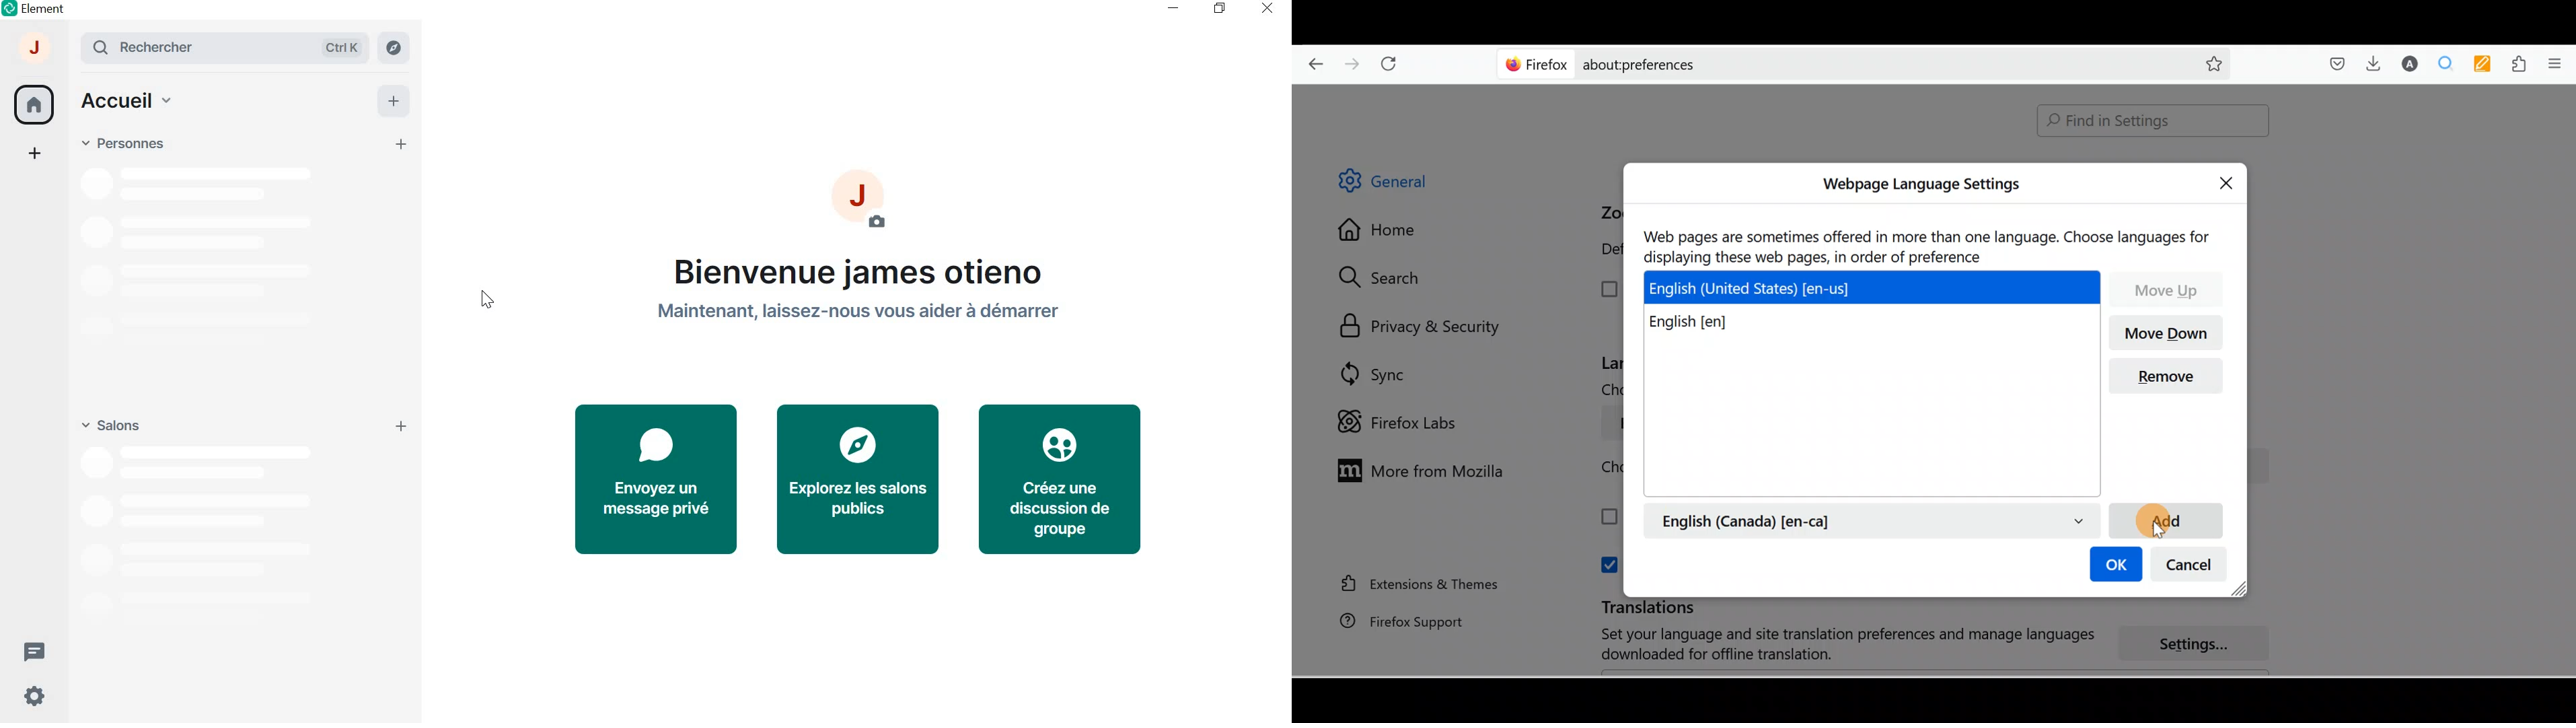 The height and width of the screenshot is (728, 2576). Describe the element at coordinates (1375, 374) in the screenshot. I see `Sync` at that location.